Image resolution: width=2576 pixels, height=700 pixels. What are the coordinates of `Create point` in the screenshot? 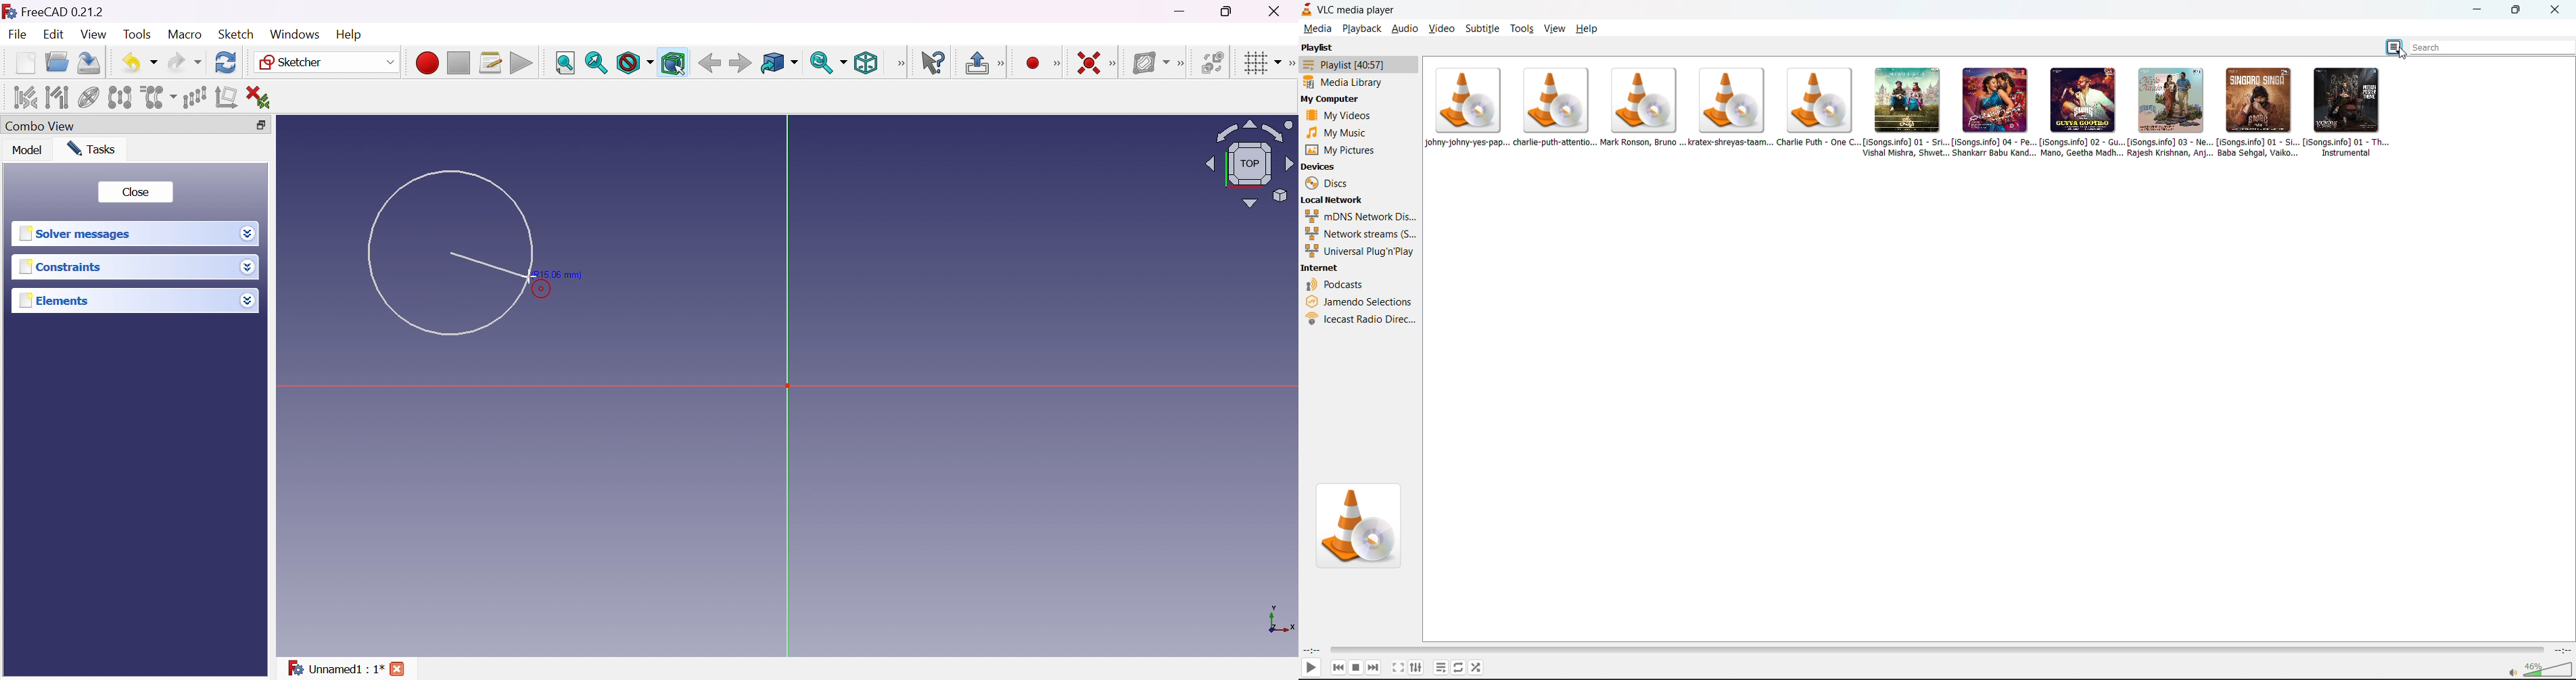 It's located at (1033, 64).